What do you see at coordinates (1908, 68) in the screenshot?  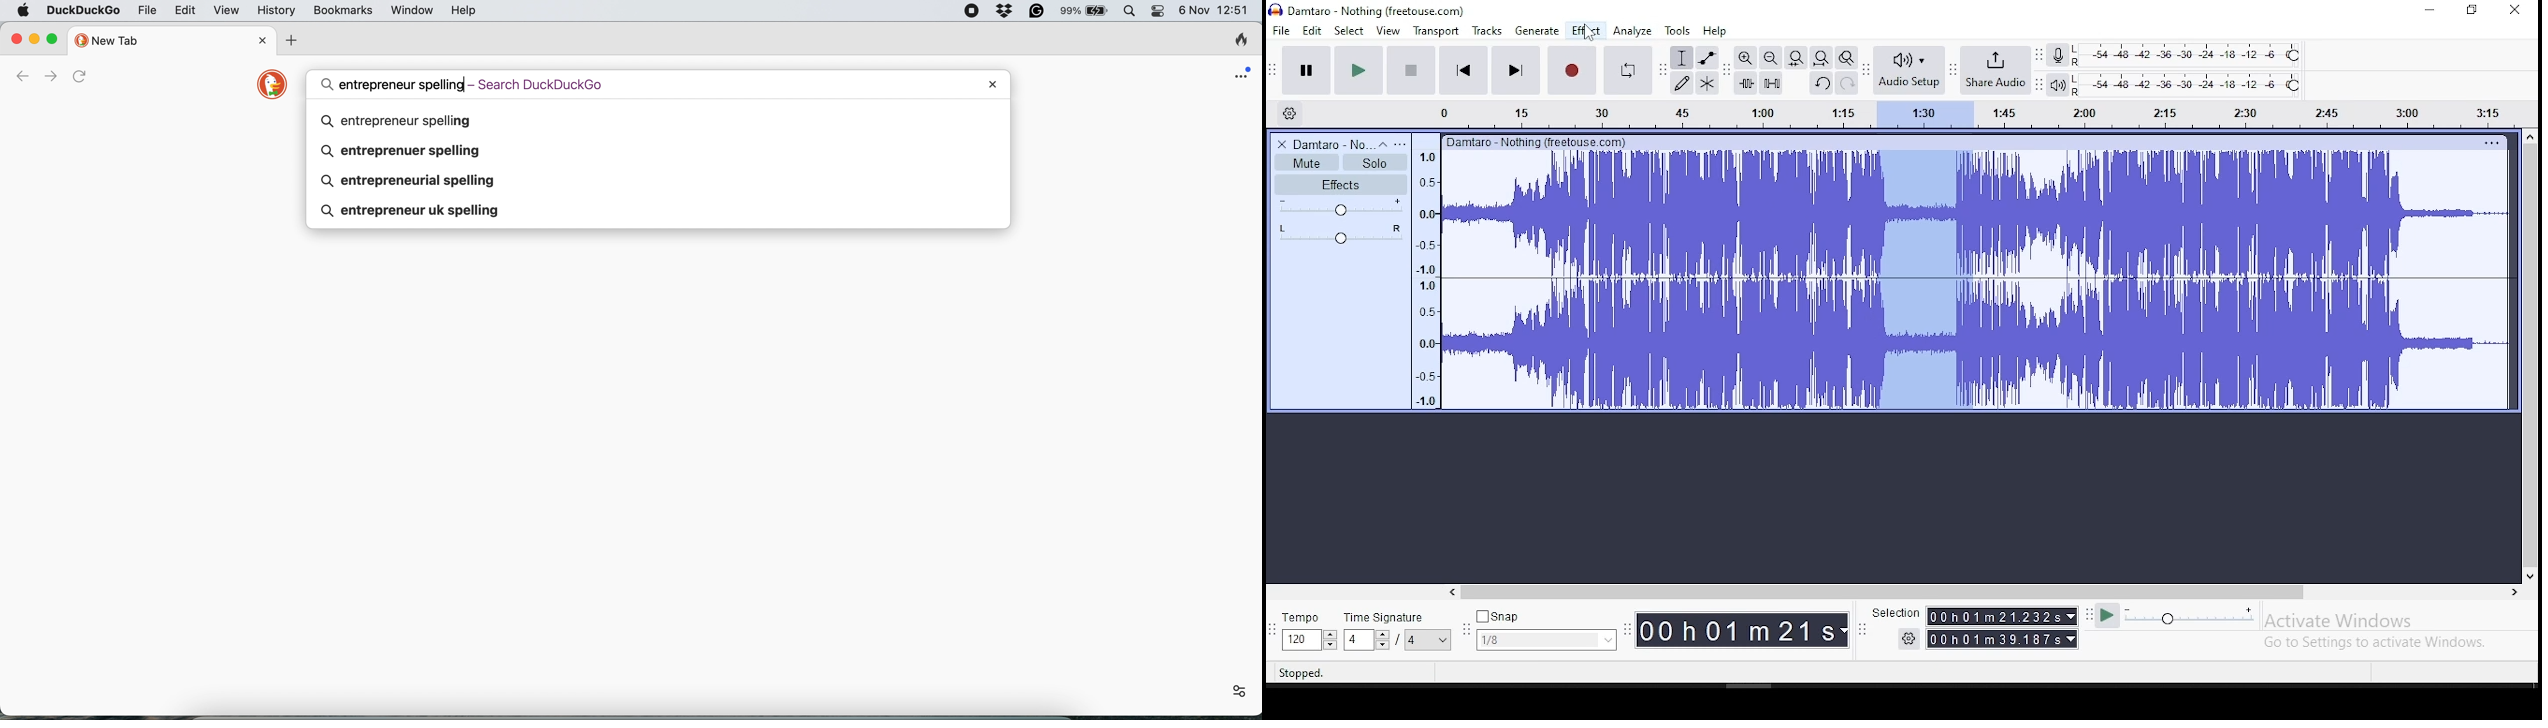 I see `audio setup` at bounding box center [1908, 68].